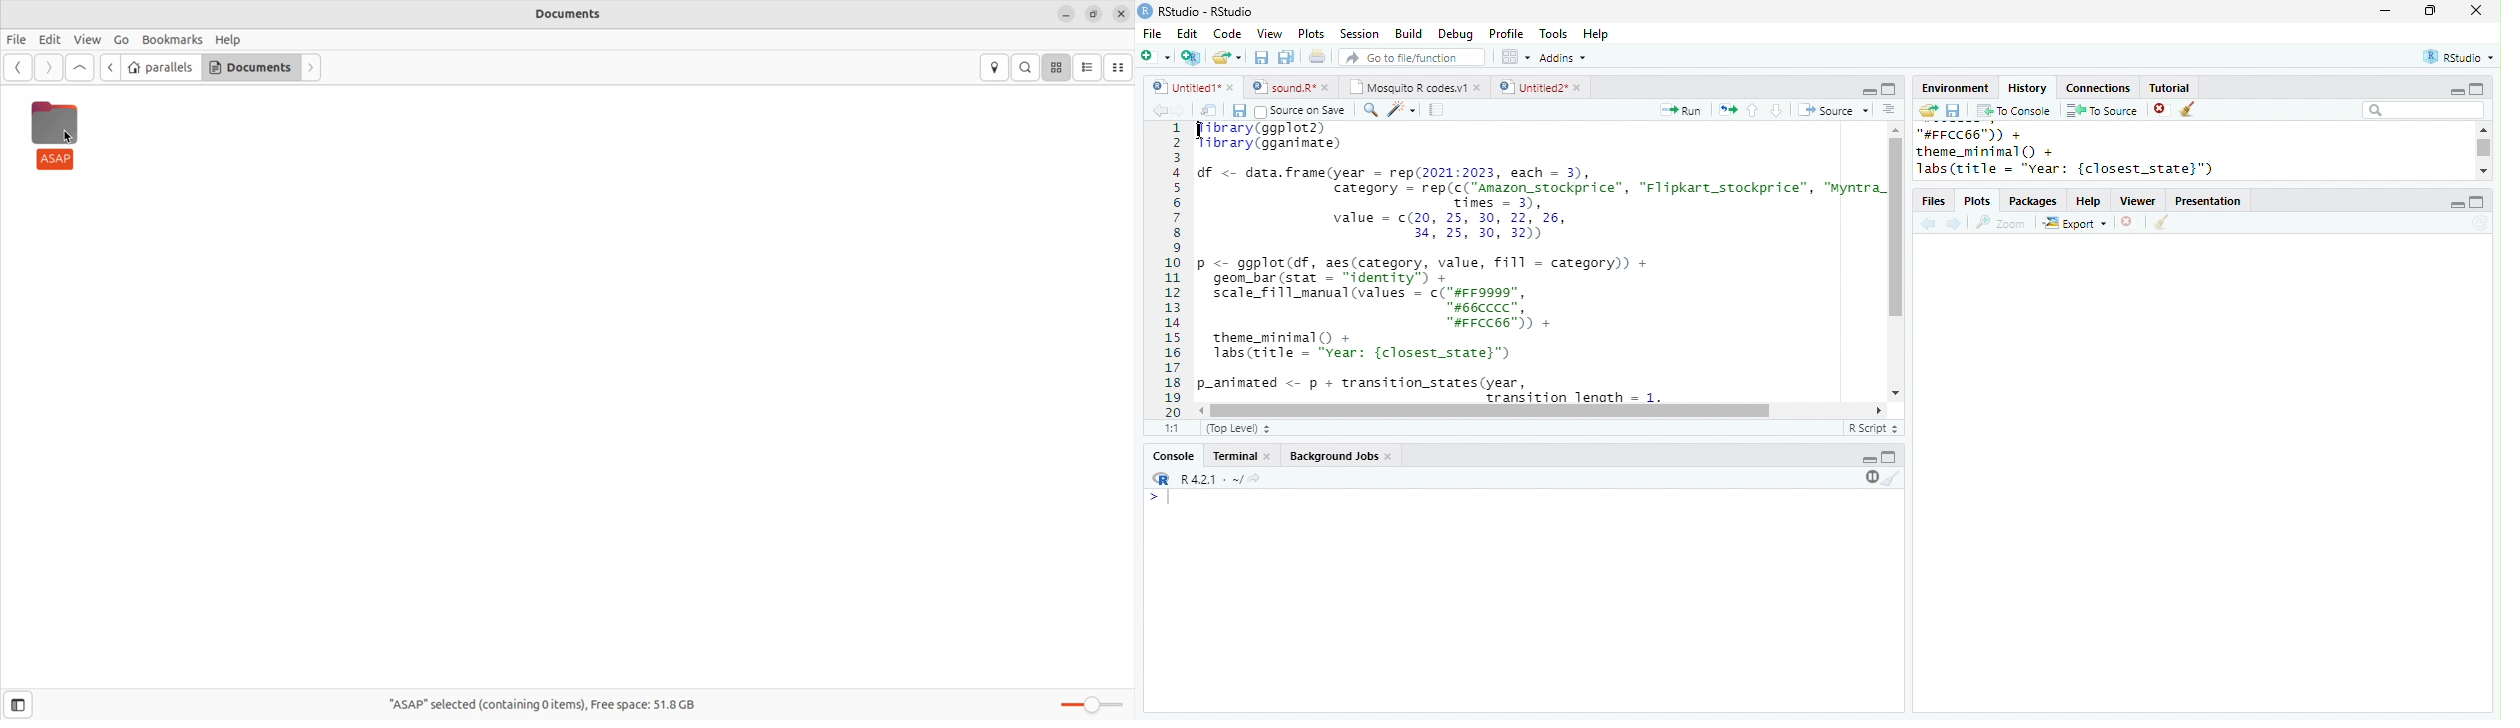 The width and height of the screenshot is (2520, 728). Describe the element at coordinates (1173, 456) in the screenshot. I see `Console` at that location.